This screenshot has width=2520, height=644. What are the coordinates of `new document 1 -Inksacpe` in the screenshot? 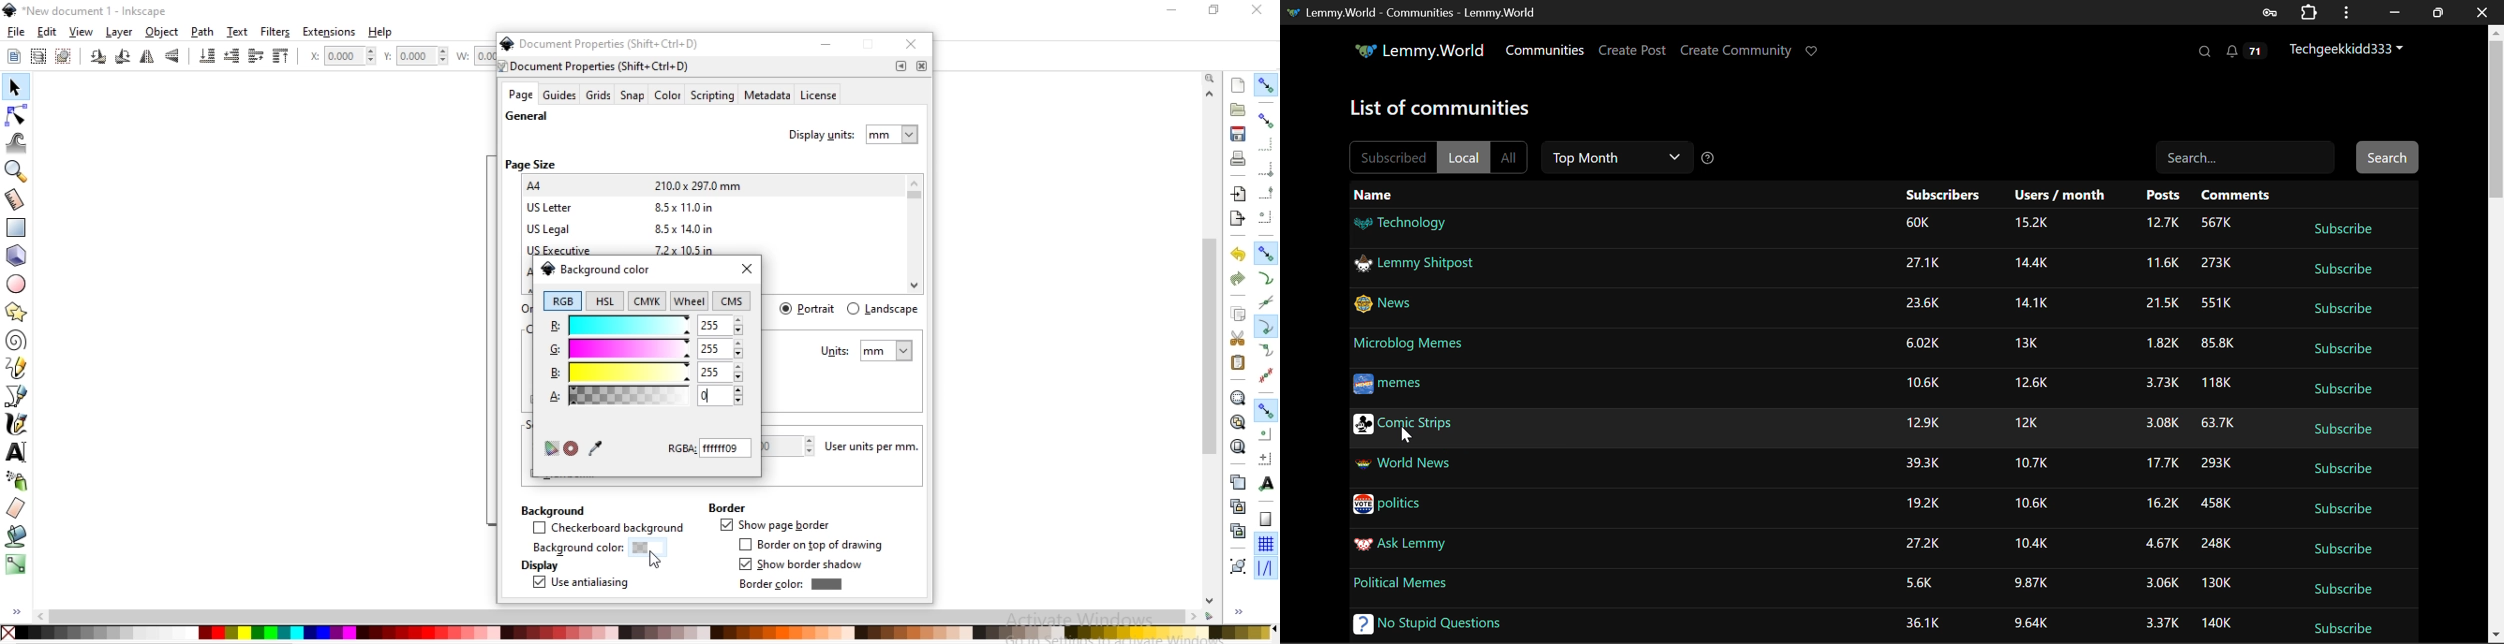 It's located at (90, 11).